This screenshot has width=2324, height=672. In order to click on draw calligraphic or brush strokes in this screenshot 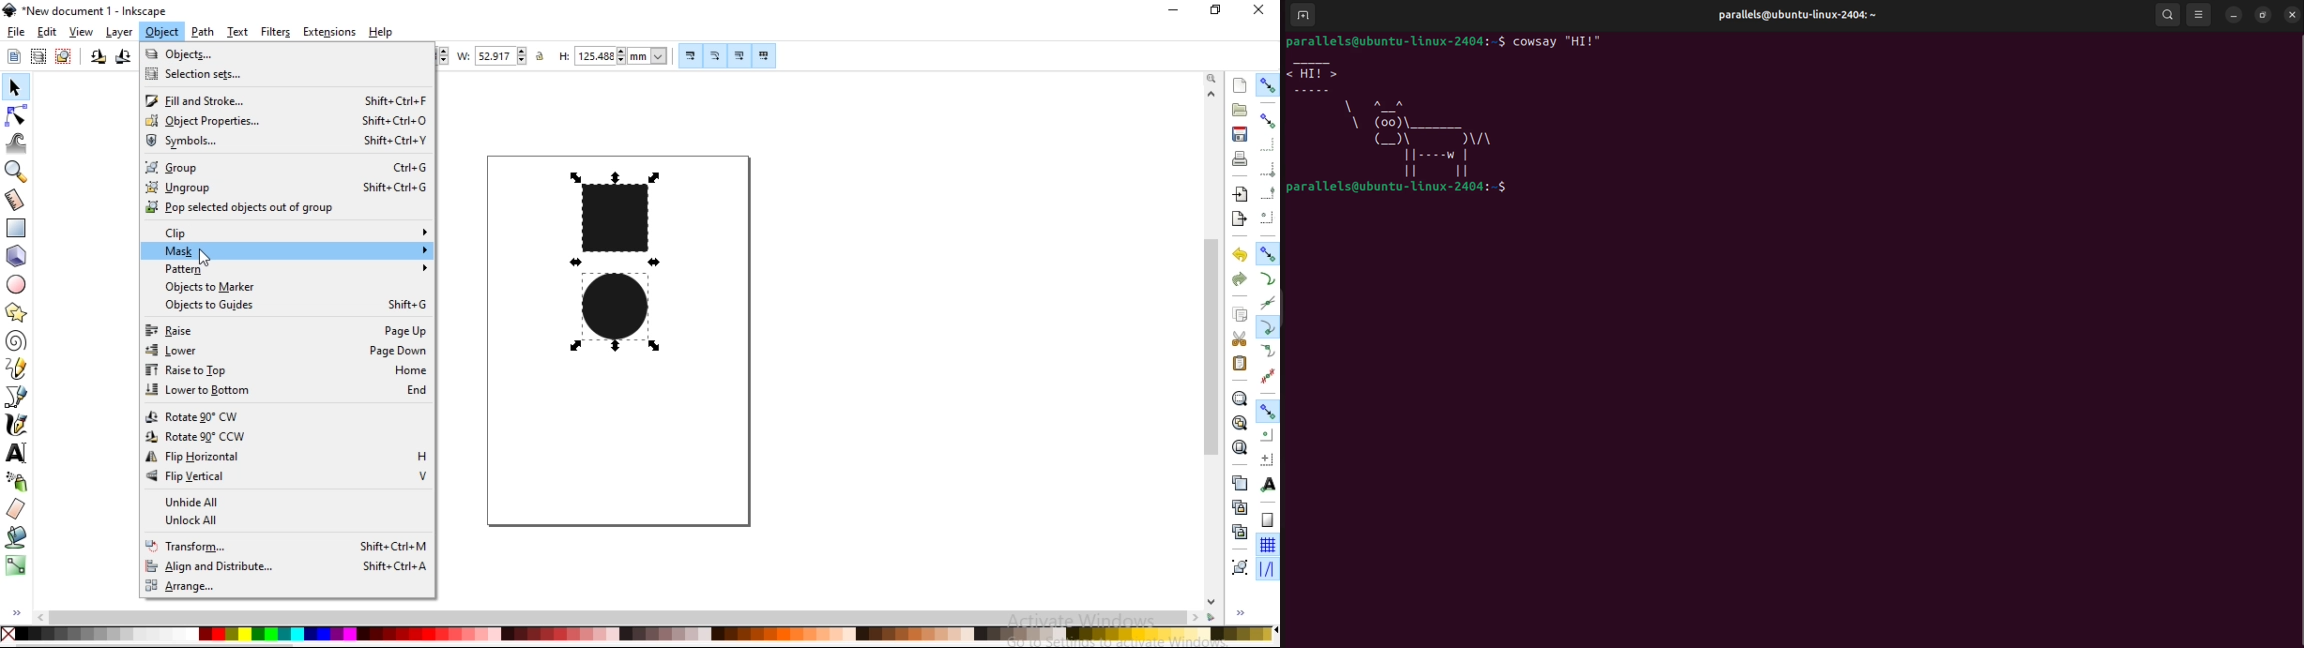, I will do `click(18, 423)`.